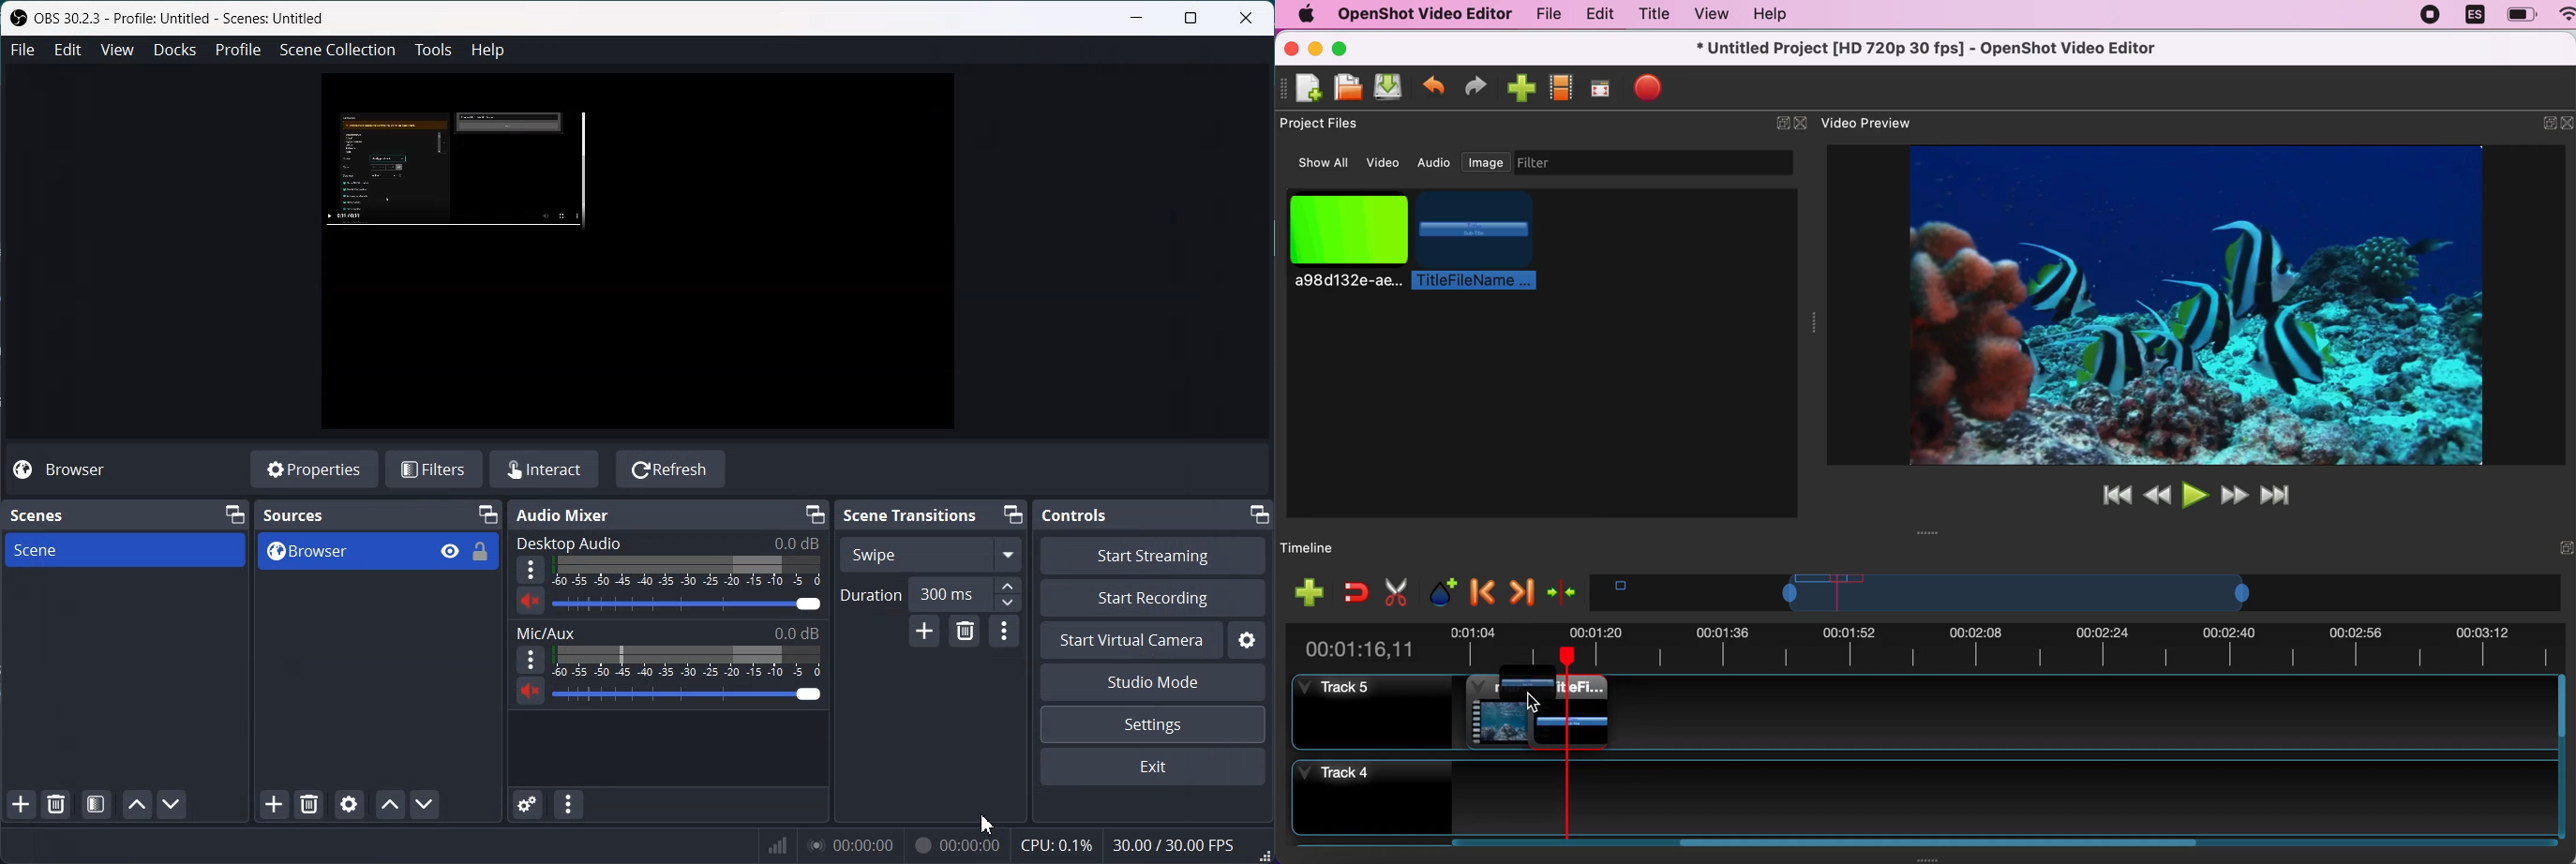  Describe the element at coordinates (773, 843) in the screenshot. I see `Signals` at that location.